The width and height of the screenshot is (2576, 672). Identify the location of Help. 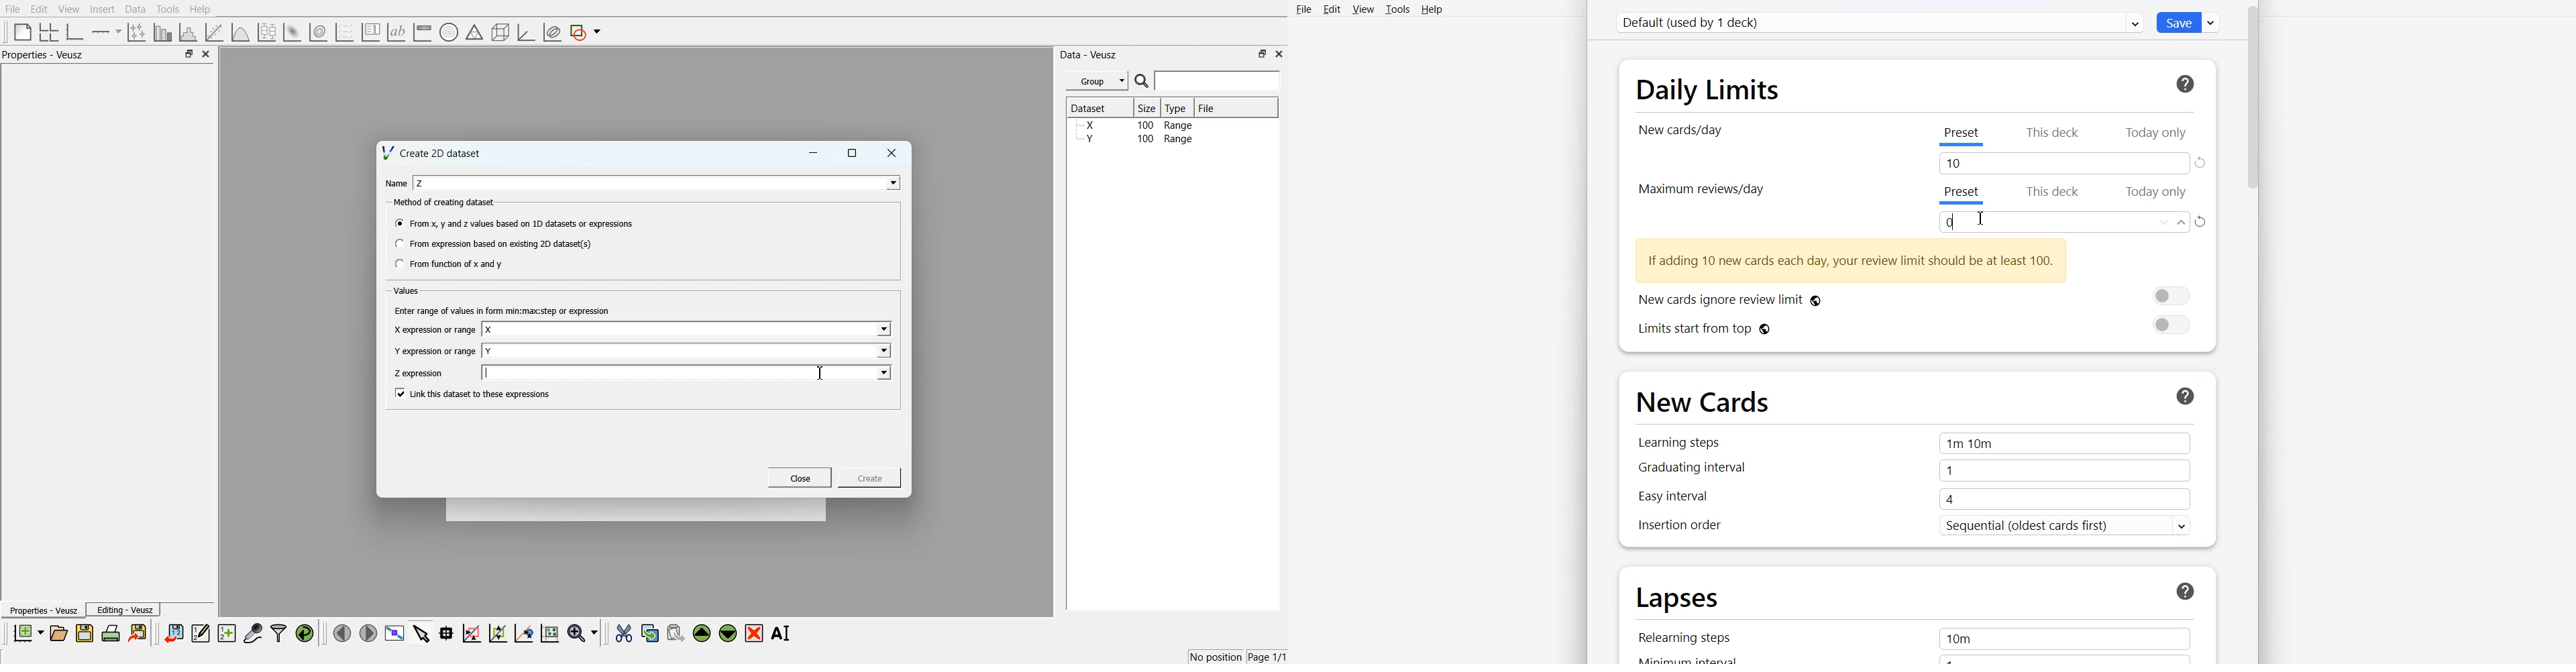
(2182, 85).